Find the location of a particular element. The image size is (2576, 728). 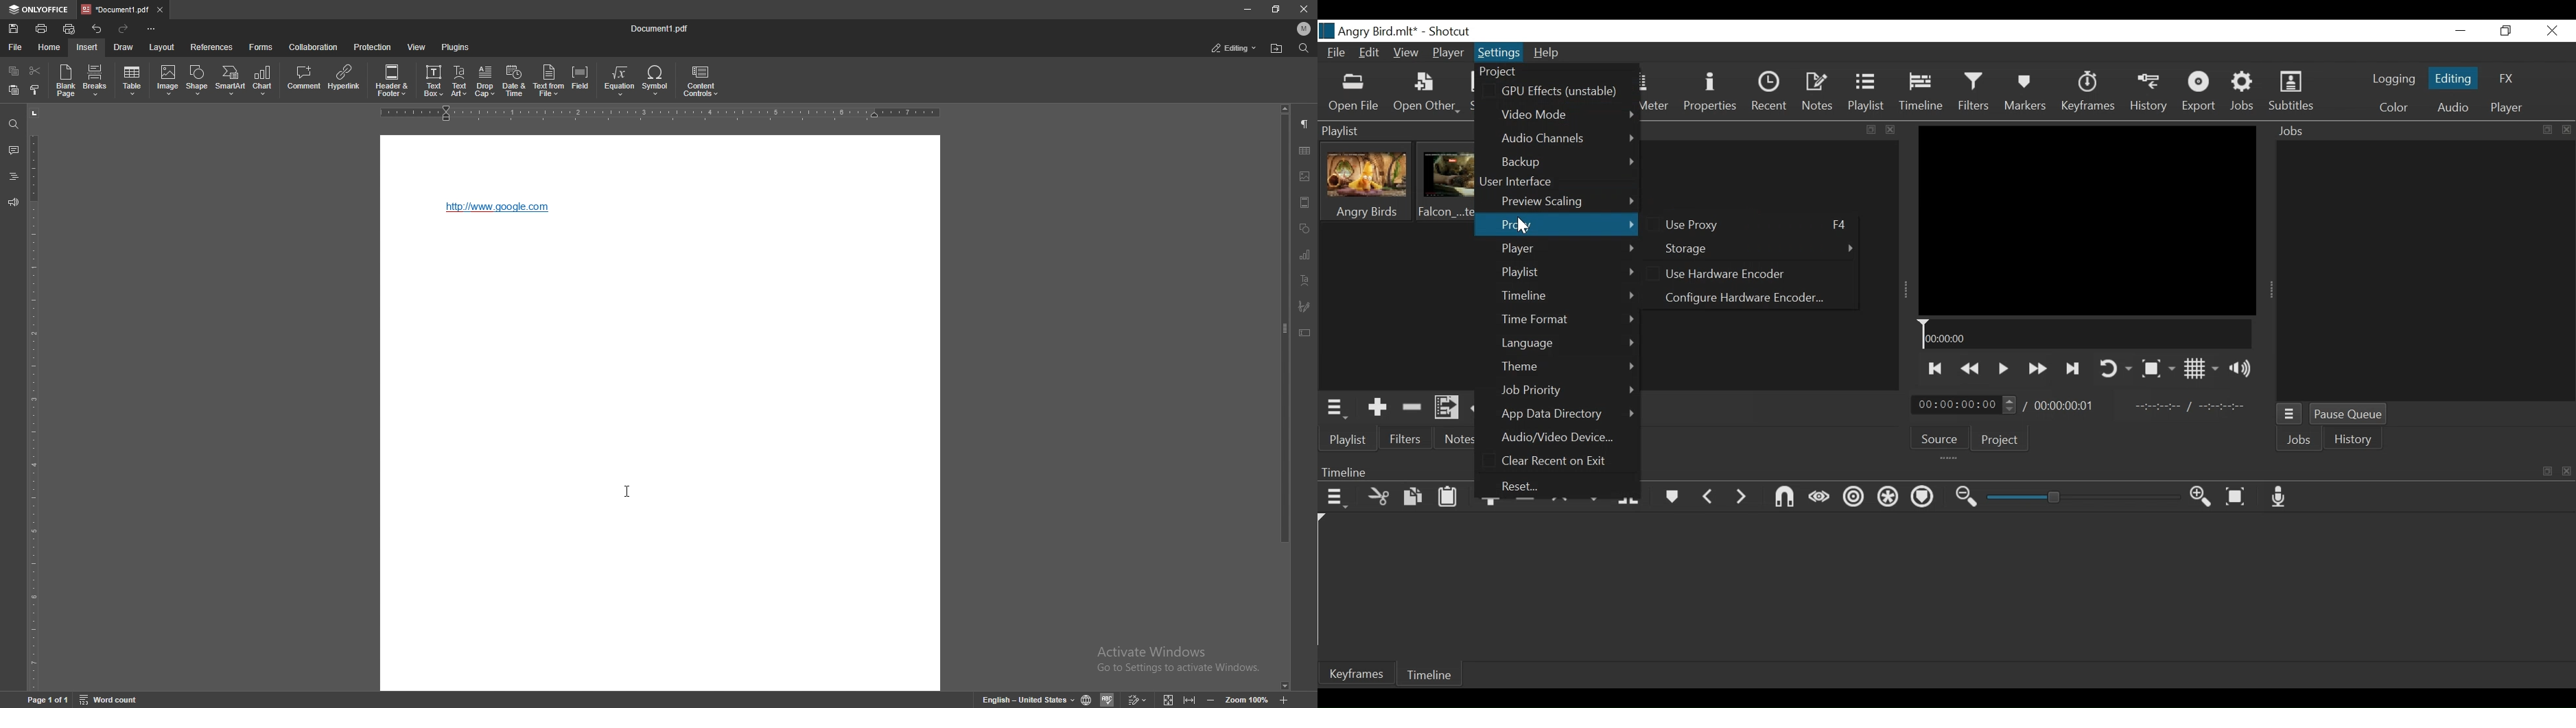

Split at playhead is located at coordinates (1632, 498).